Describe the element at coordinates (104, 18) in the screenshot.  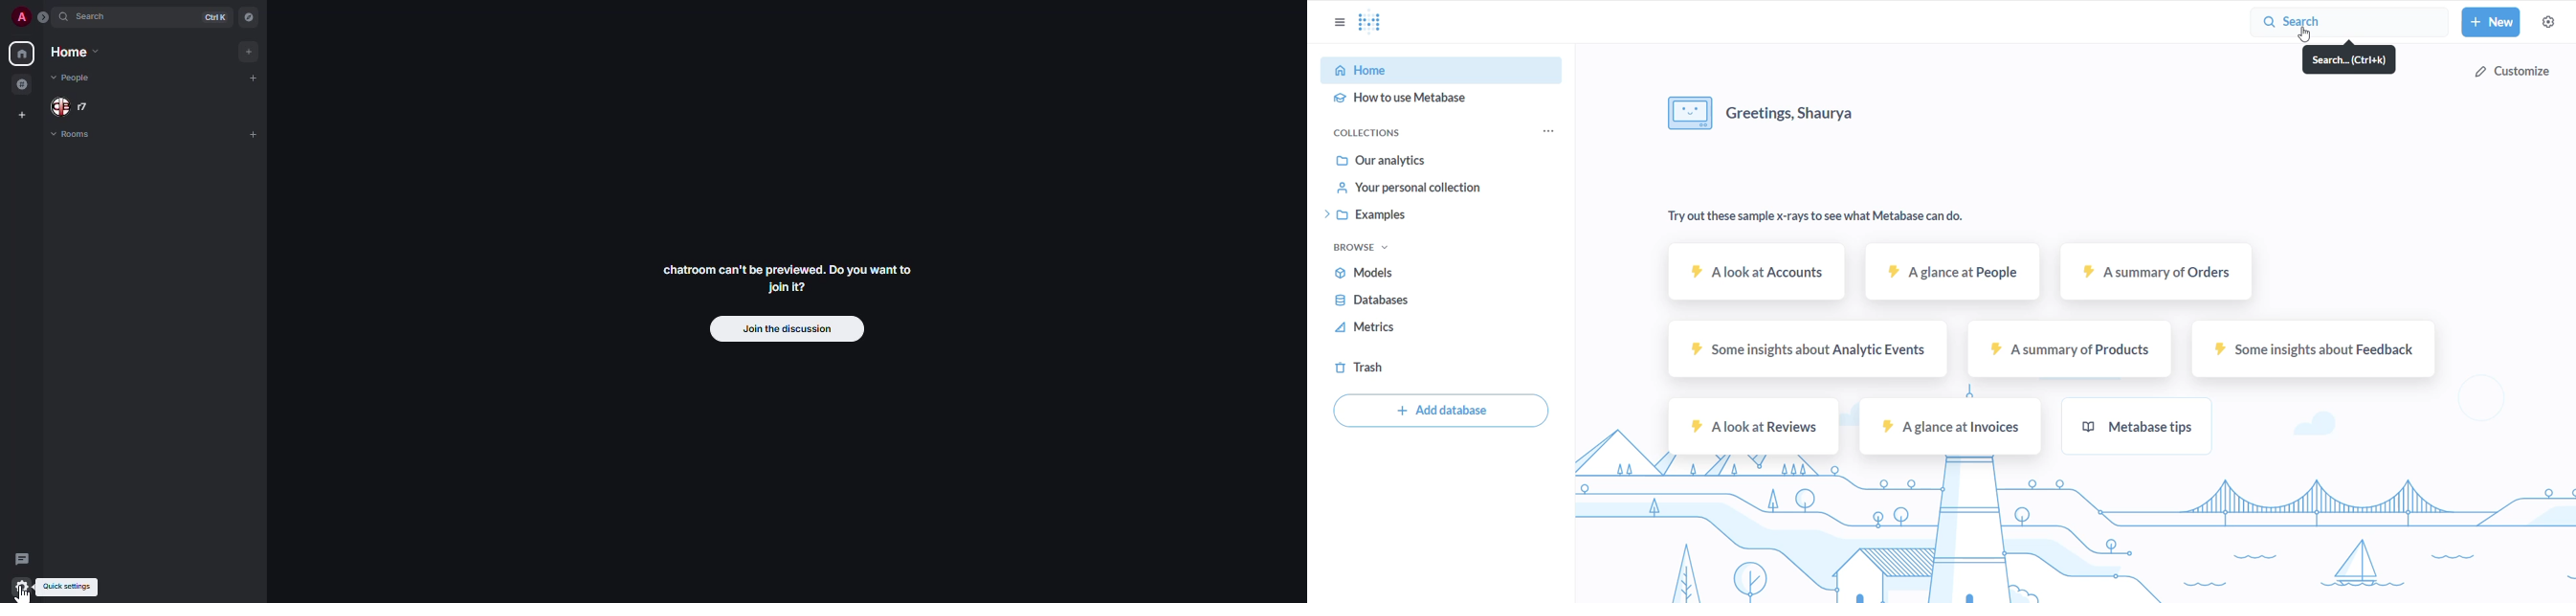
I see `search` at that location.